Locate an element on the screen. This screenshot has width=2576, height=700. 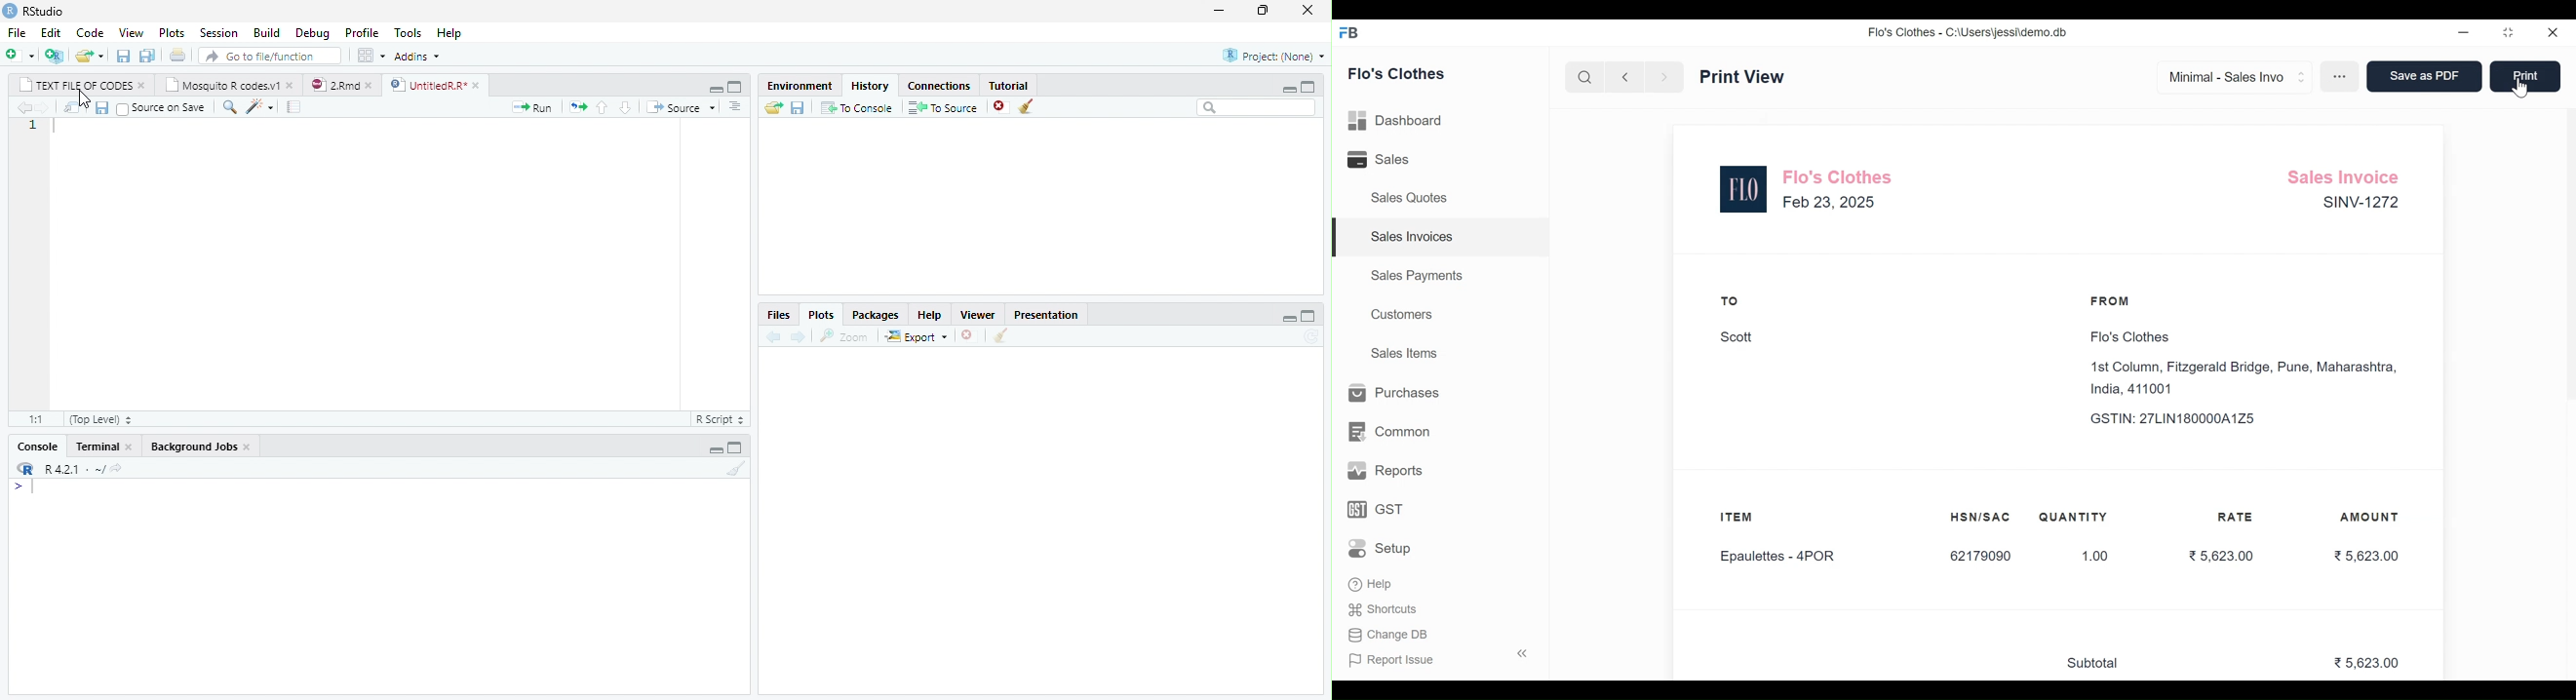
logo is located at coordinates (11, 12).